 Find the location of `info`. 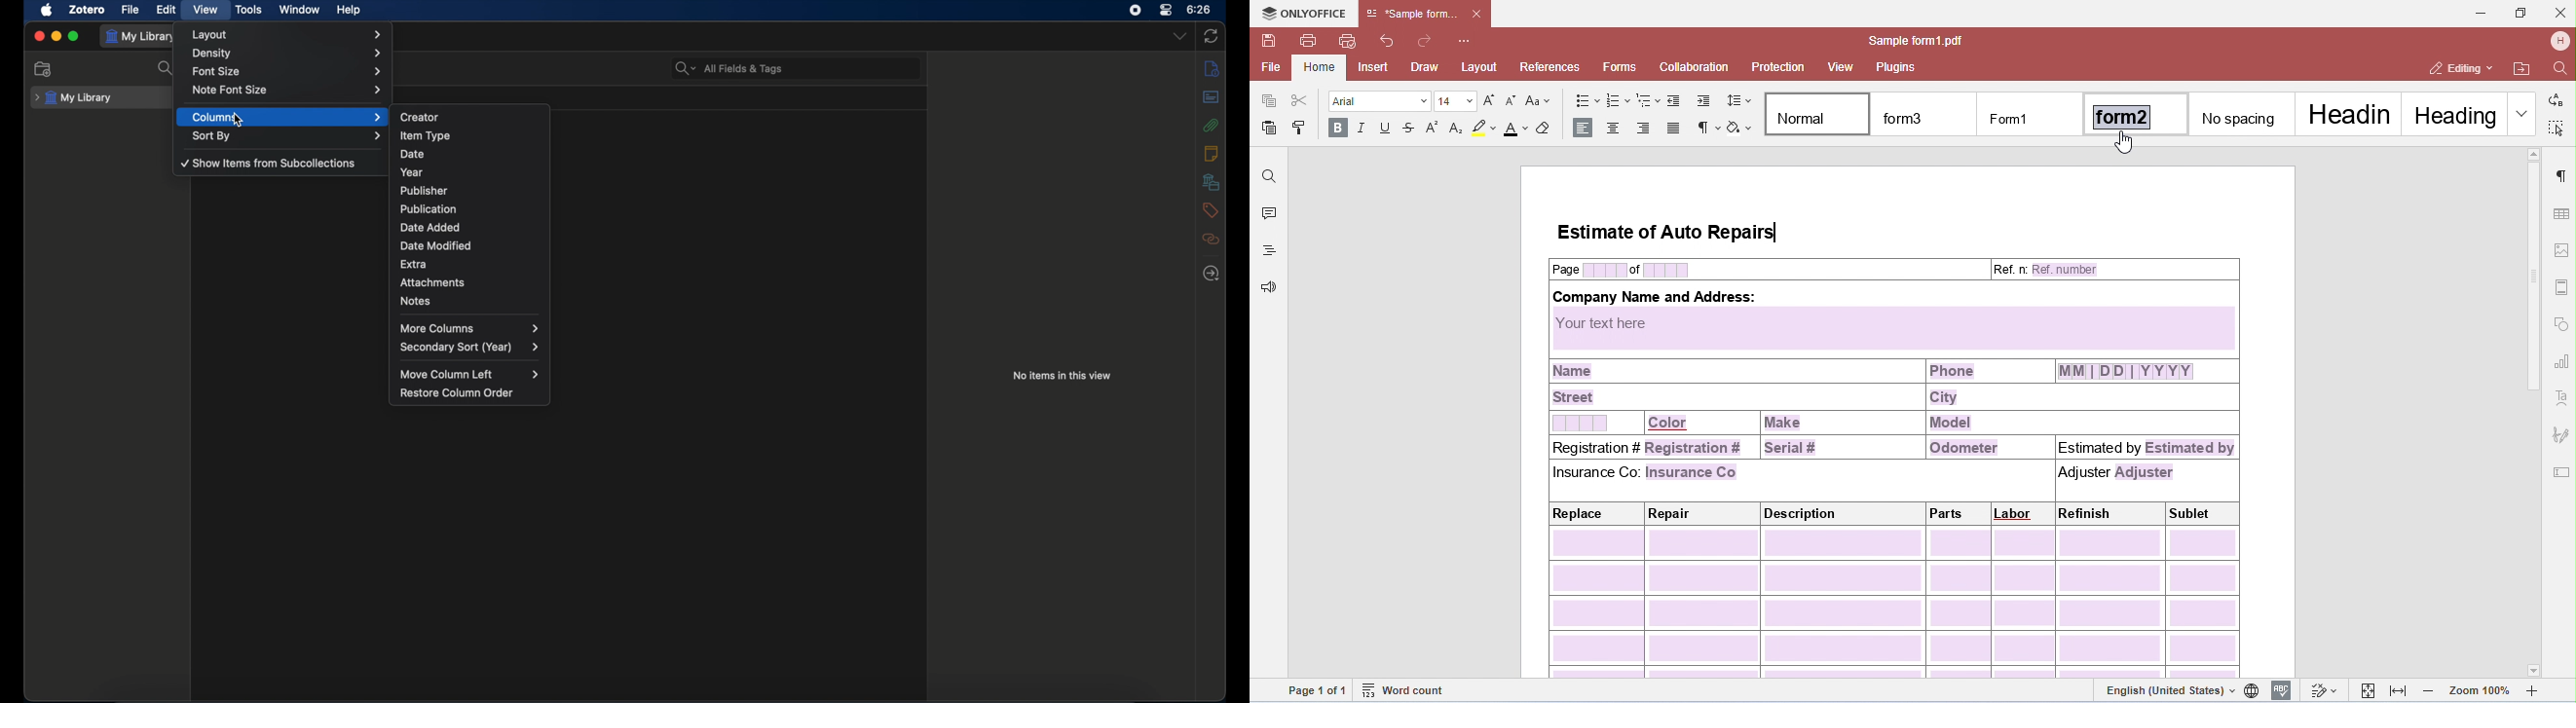

info is located at coordinates (1212, 68).